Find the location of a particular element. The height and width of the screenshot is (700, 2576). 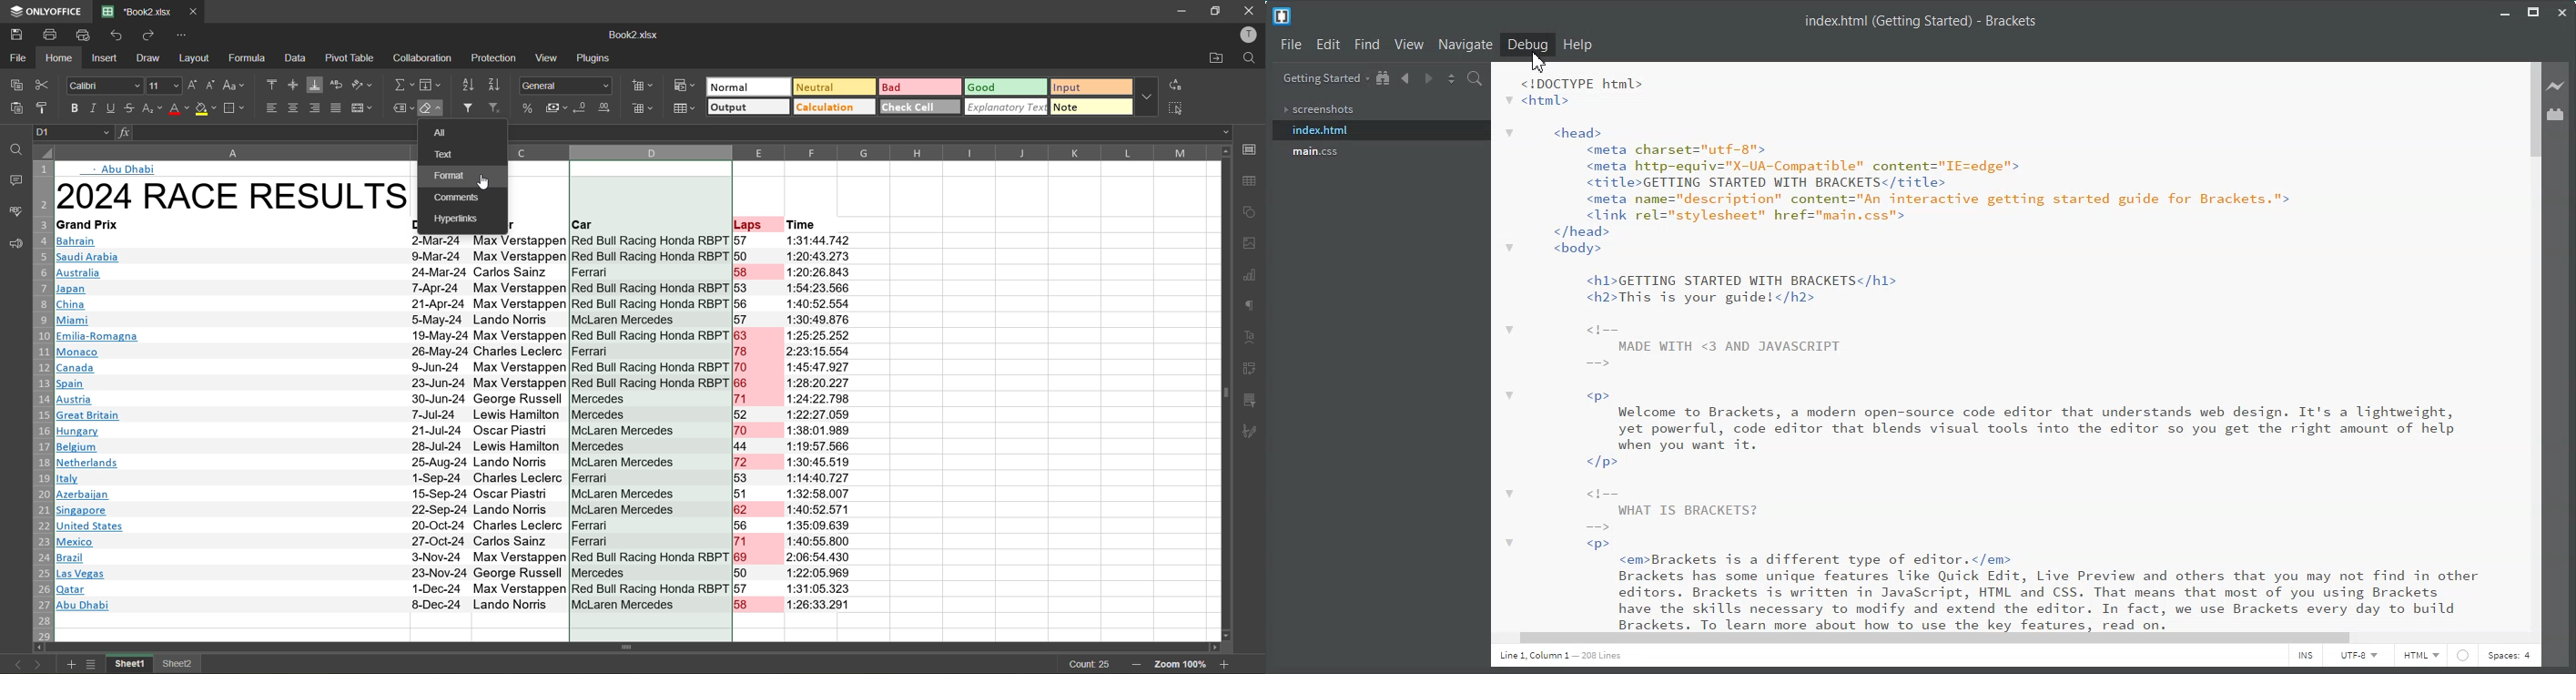

slicer is located at coordinates (1254, 403).